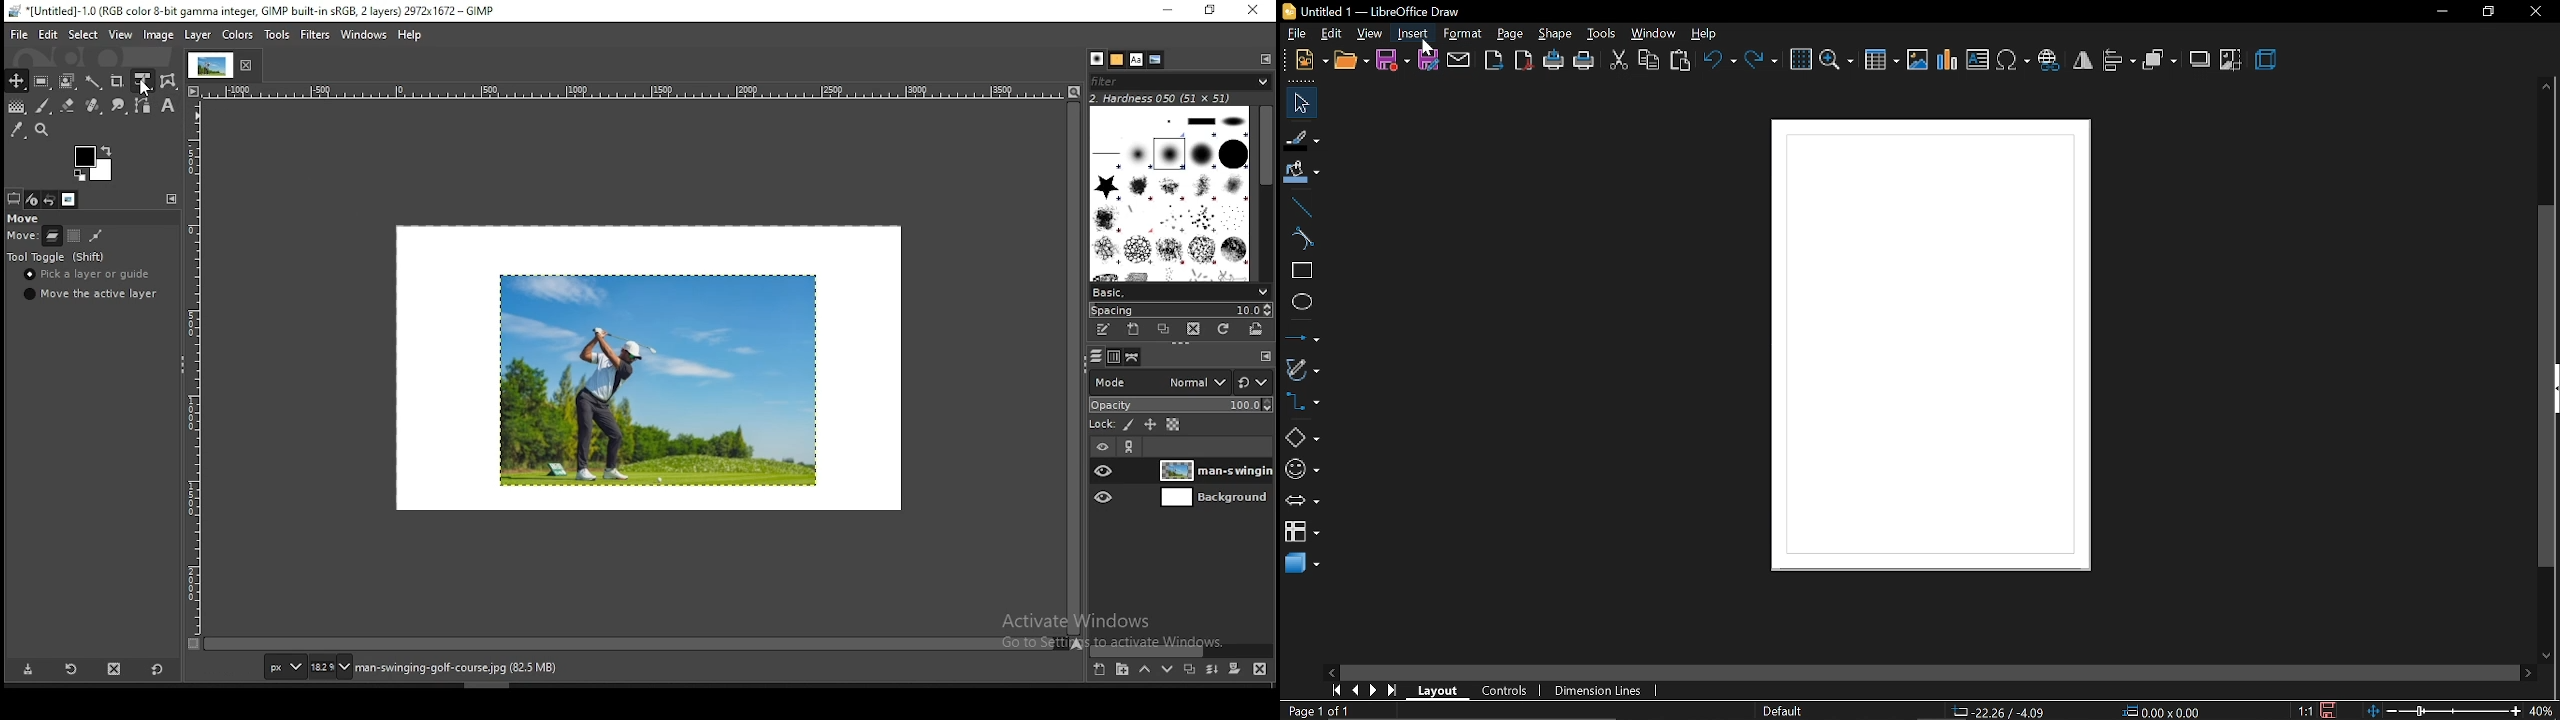 This screenshot has height=728, width=2576. I want to click on new , so click(1310, 59).